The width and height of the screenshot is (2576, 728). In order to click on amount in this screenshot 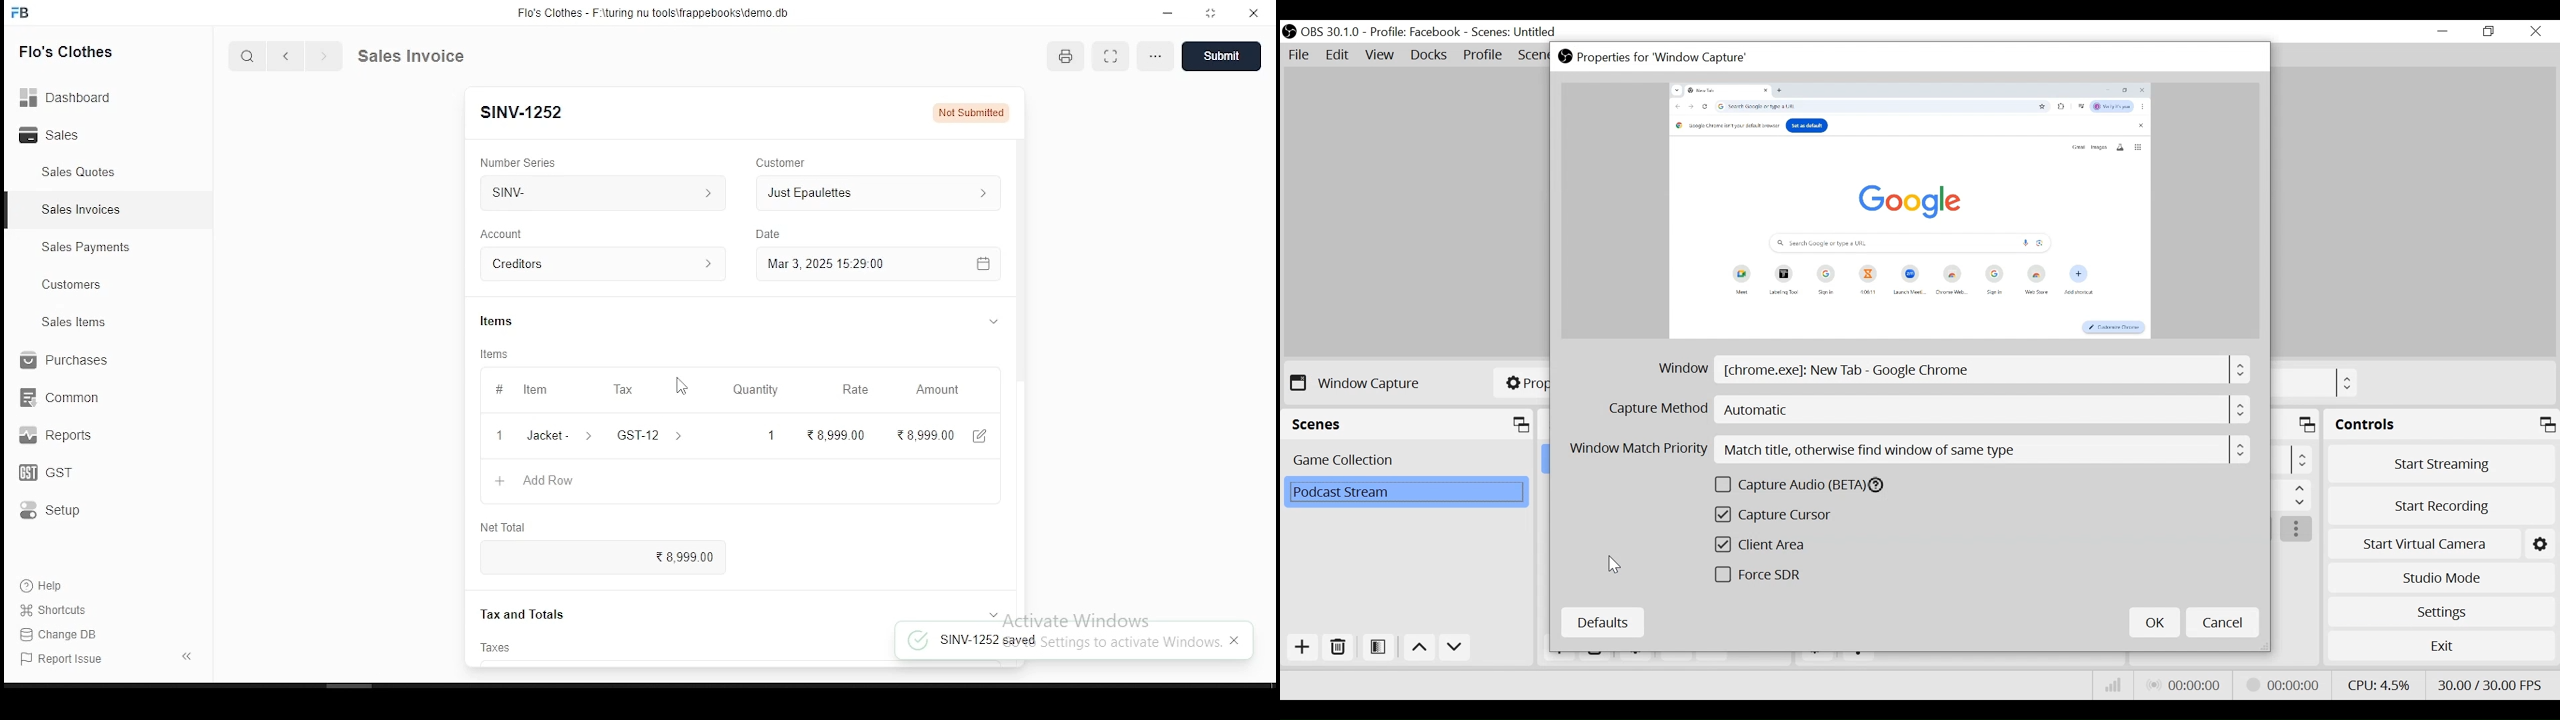, I will do `click(942, 390)`.